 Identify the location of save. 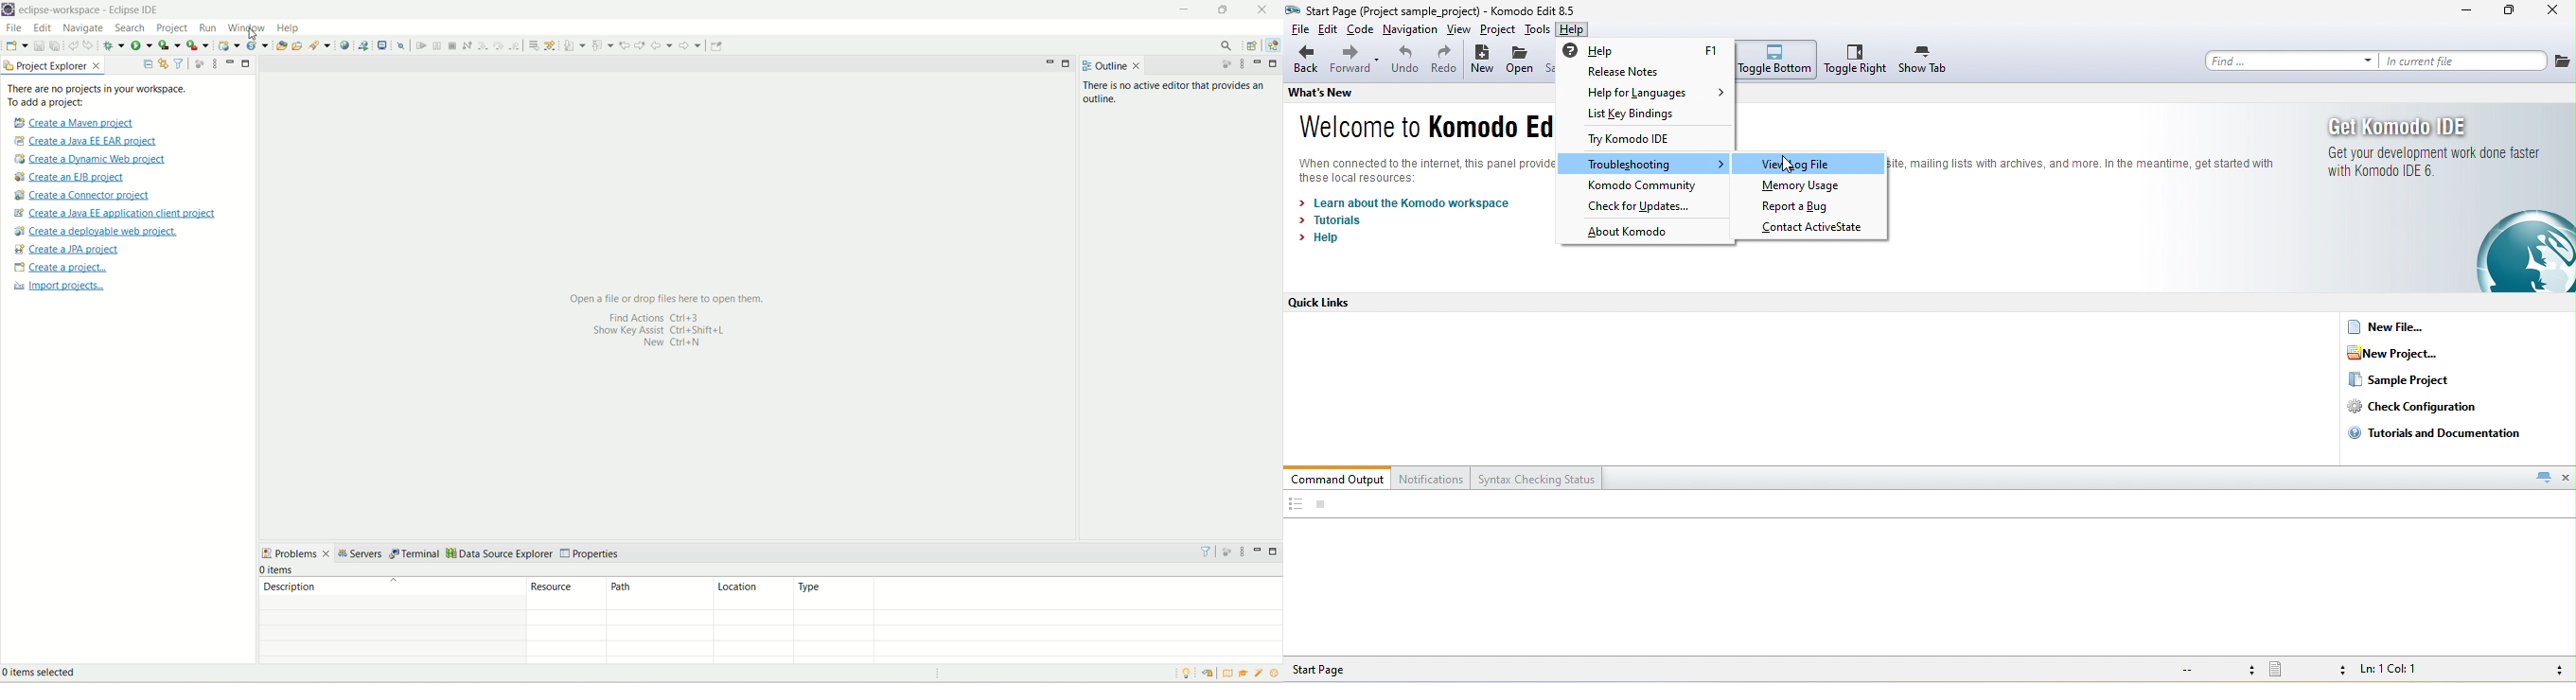
(39, 45).